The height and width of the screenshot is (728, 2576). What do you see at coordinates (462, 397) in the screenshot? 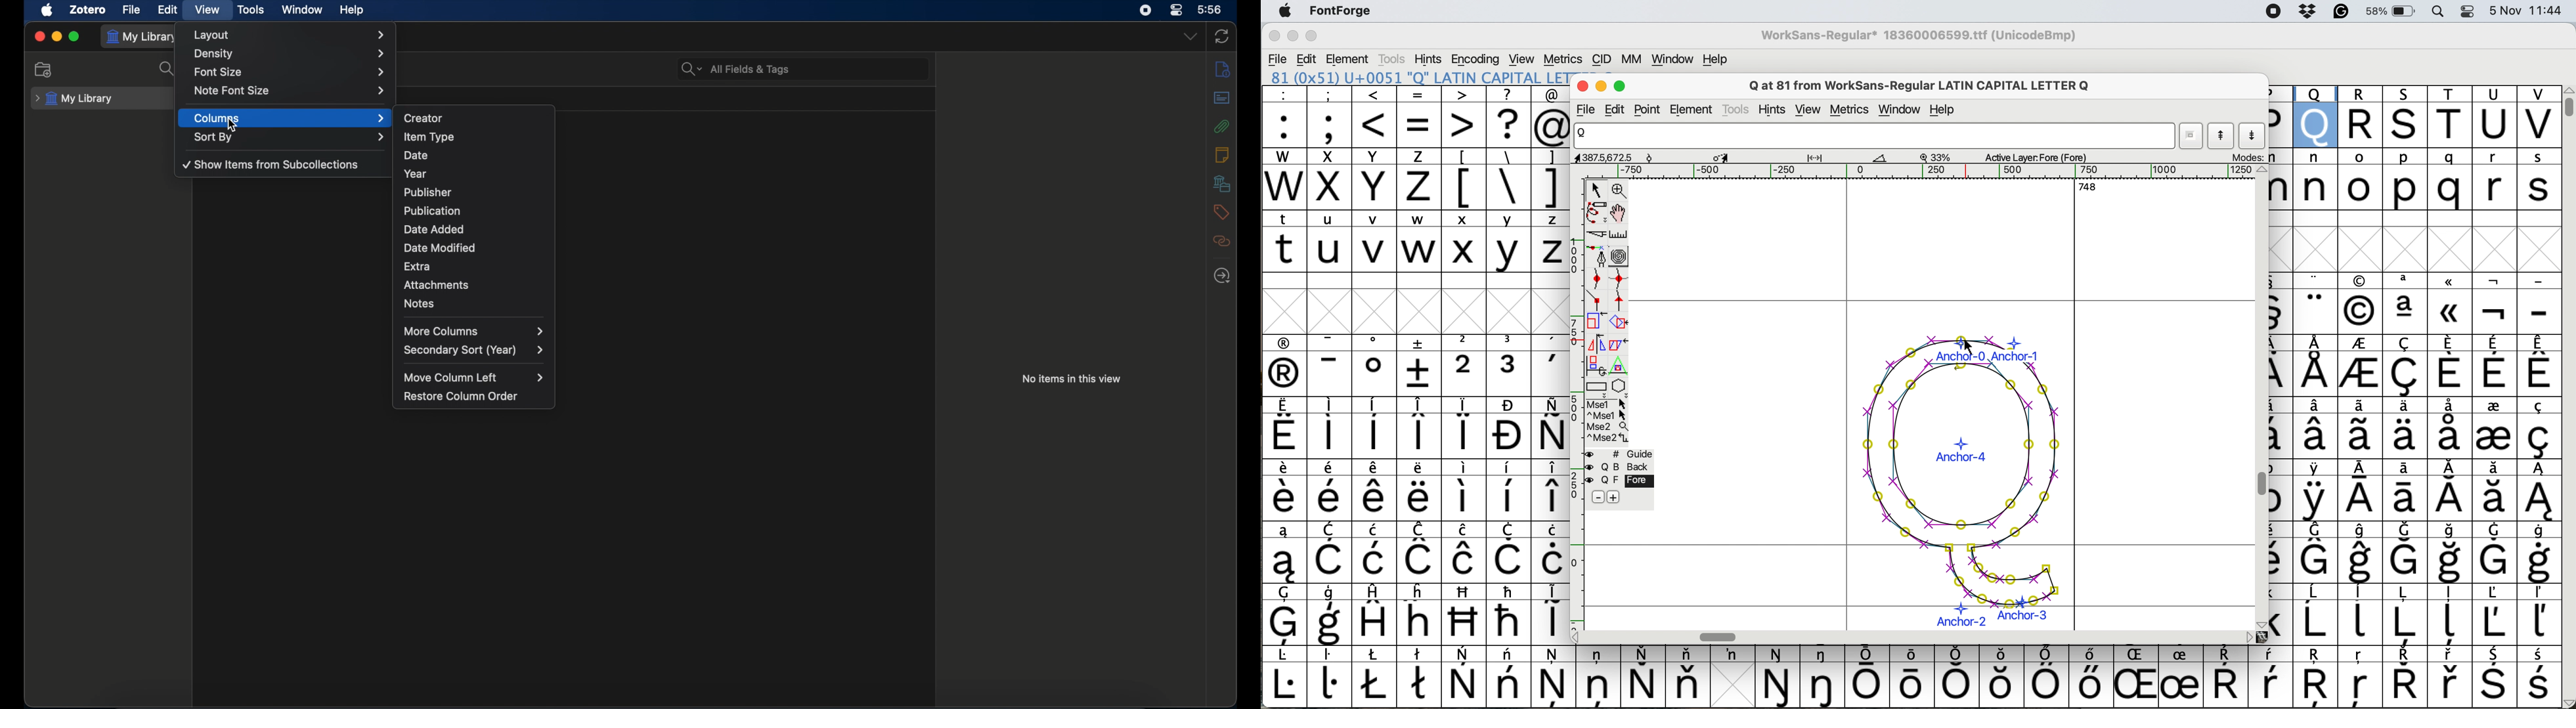
I see `restore column order` at bounding box center [462, 397].